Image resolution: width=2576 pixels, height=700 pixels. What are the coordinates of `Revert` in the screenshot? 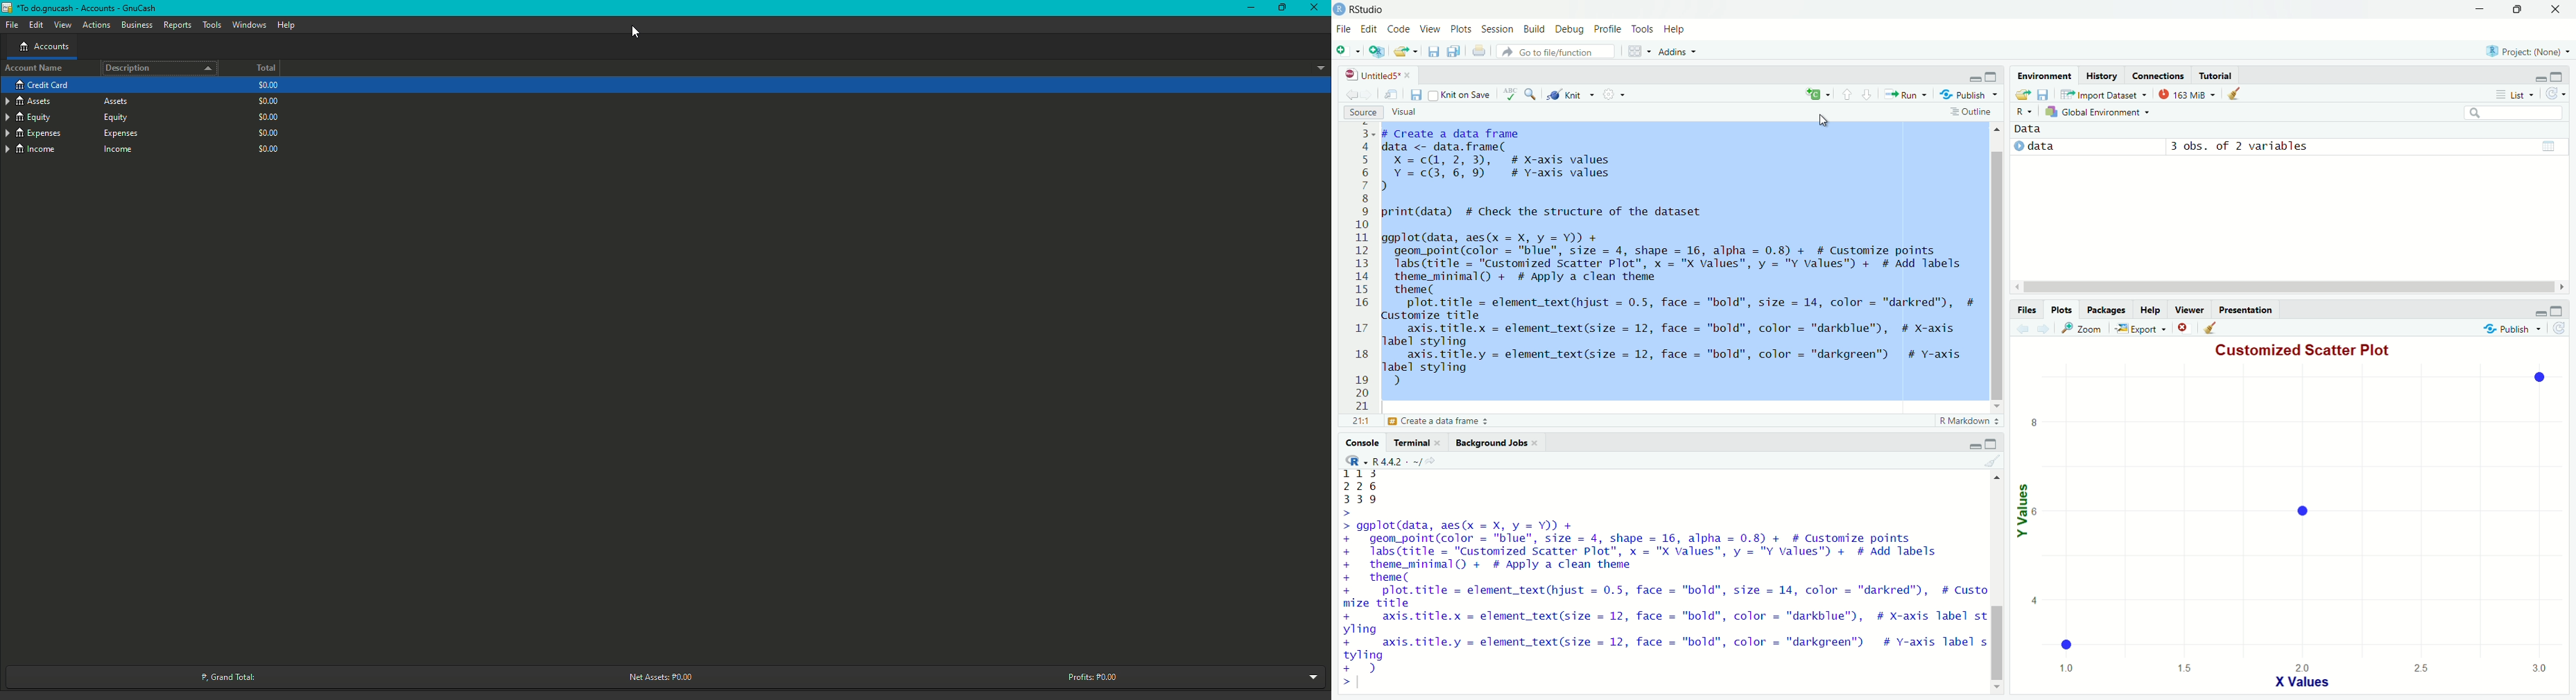 It's located at (2565, 332).